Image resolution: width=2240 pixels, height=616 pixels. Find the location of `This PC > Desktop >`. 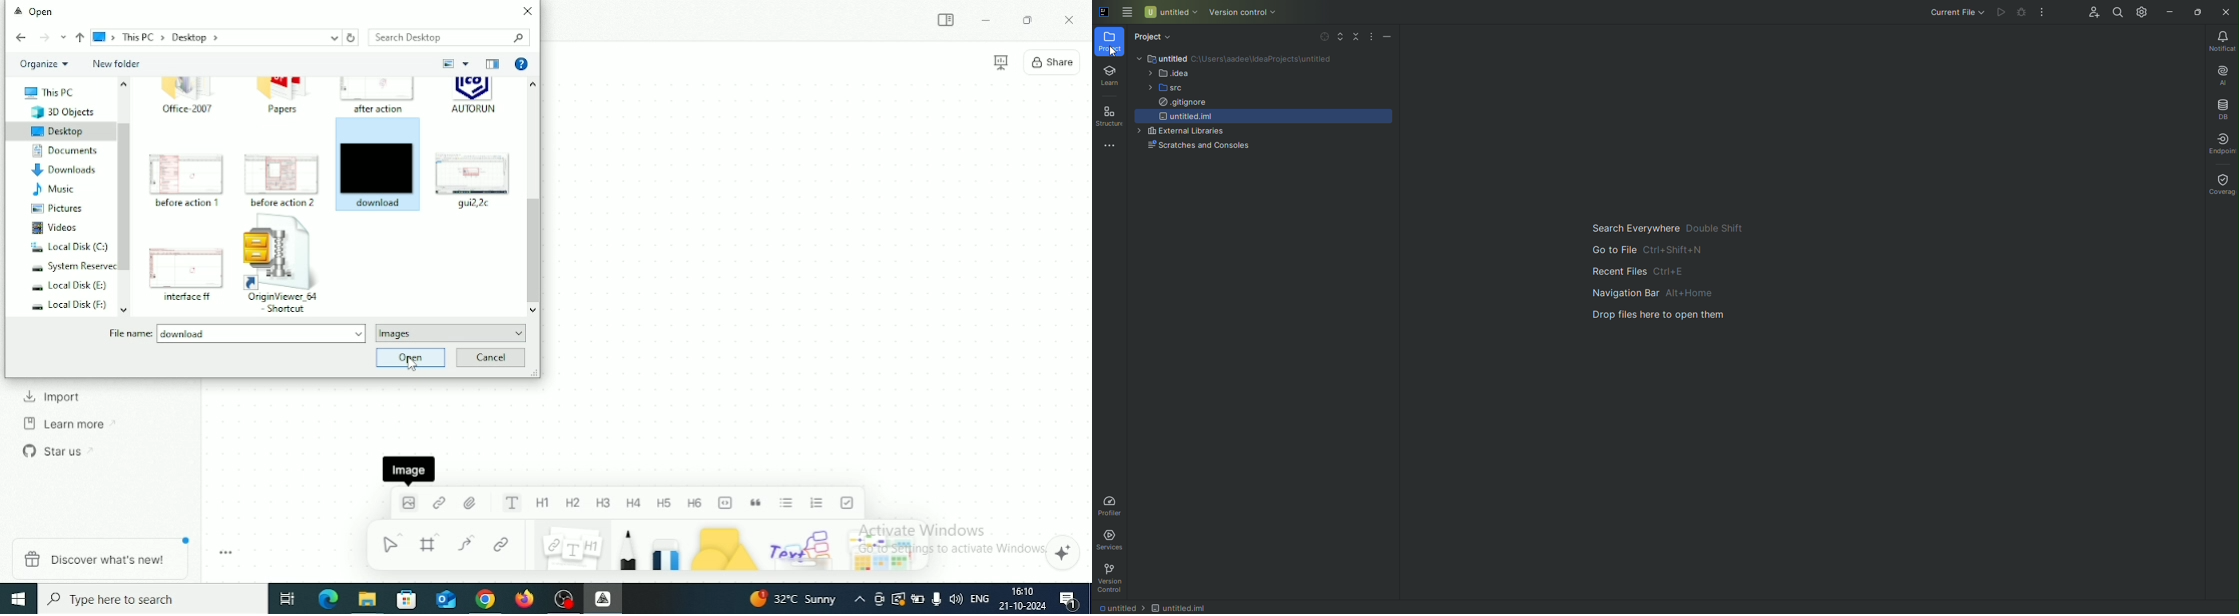

This PC > Desktop > is located at coordinates (216, 38).